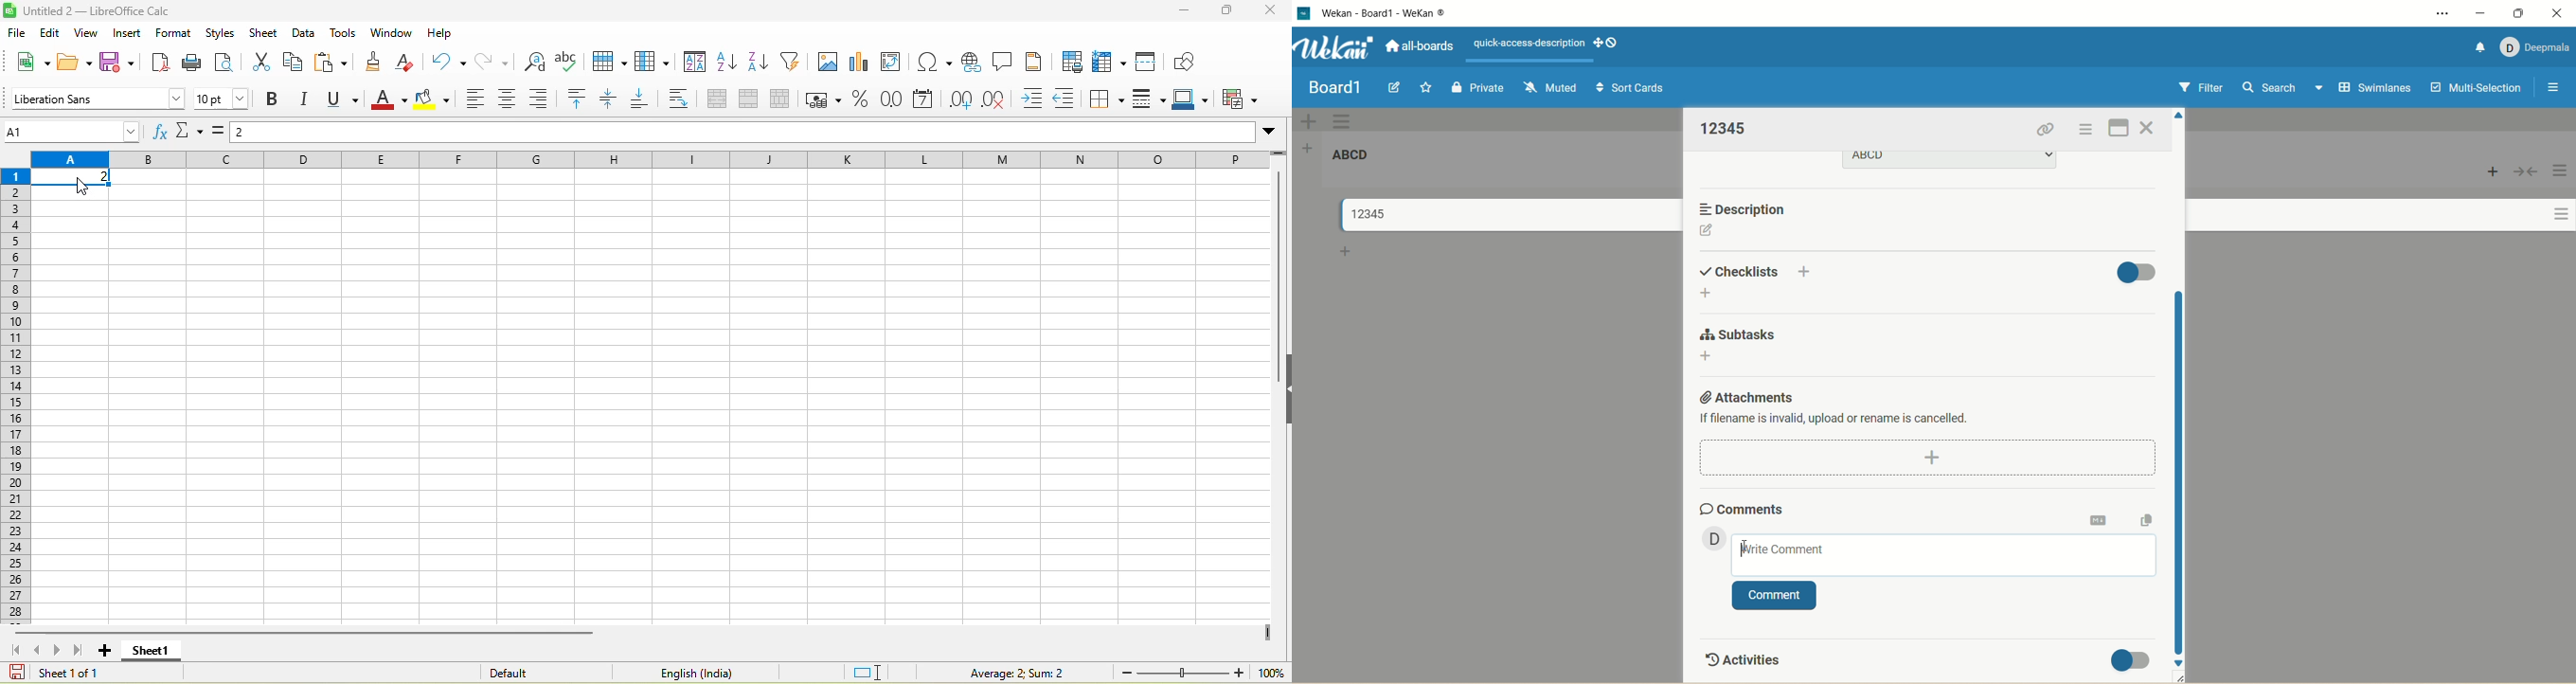 Image resolution: width=2576 pixels, height=700 pixels. I want to click on title, so click(1362, 214).